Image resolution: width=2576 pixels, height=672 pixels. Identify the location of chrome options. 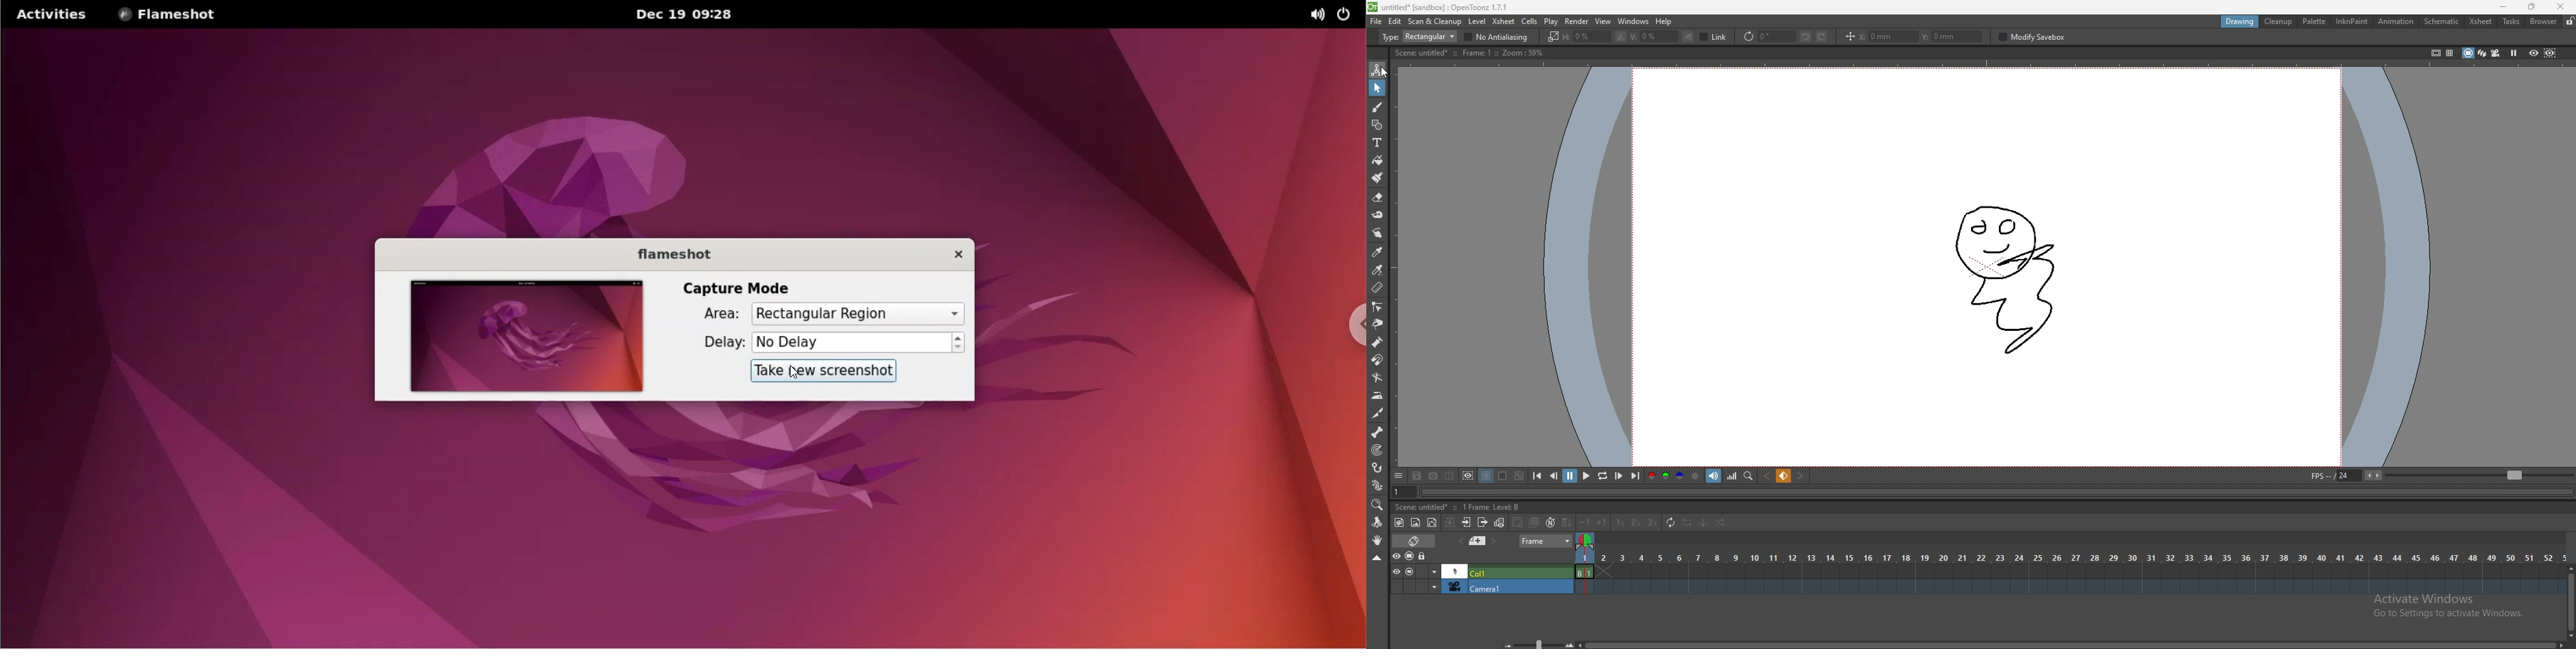
(1350, 326).